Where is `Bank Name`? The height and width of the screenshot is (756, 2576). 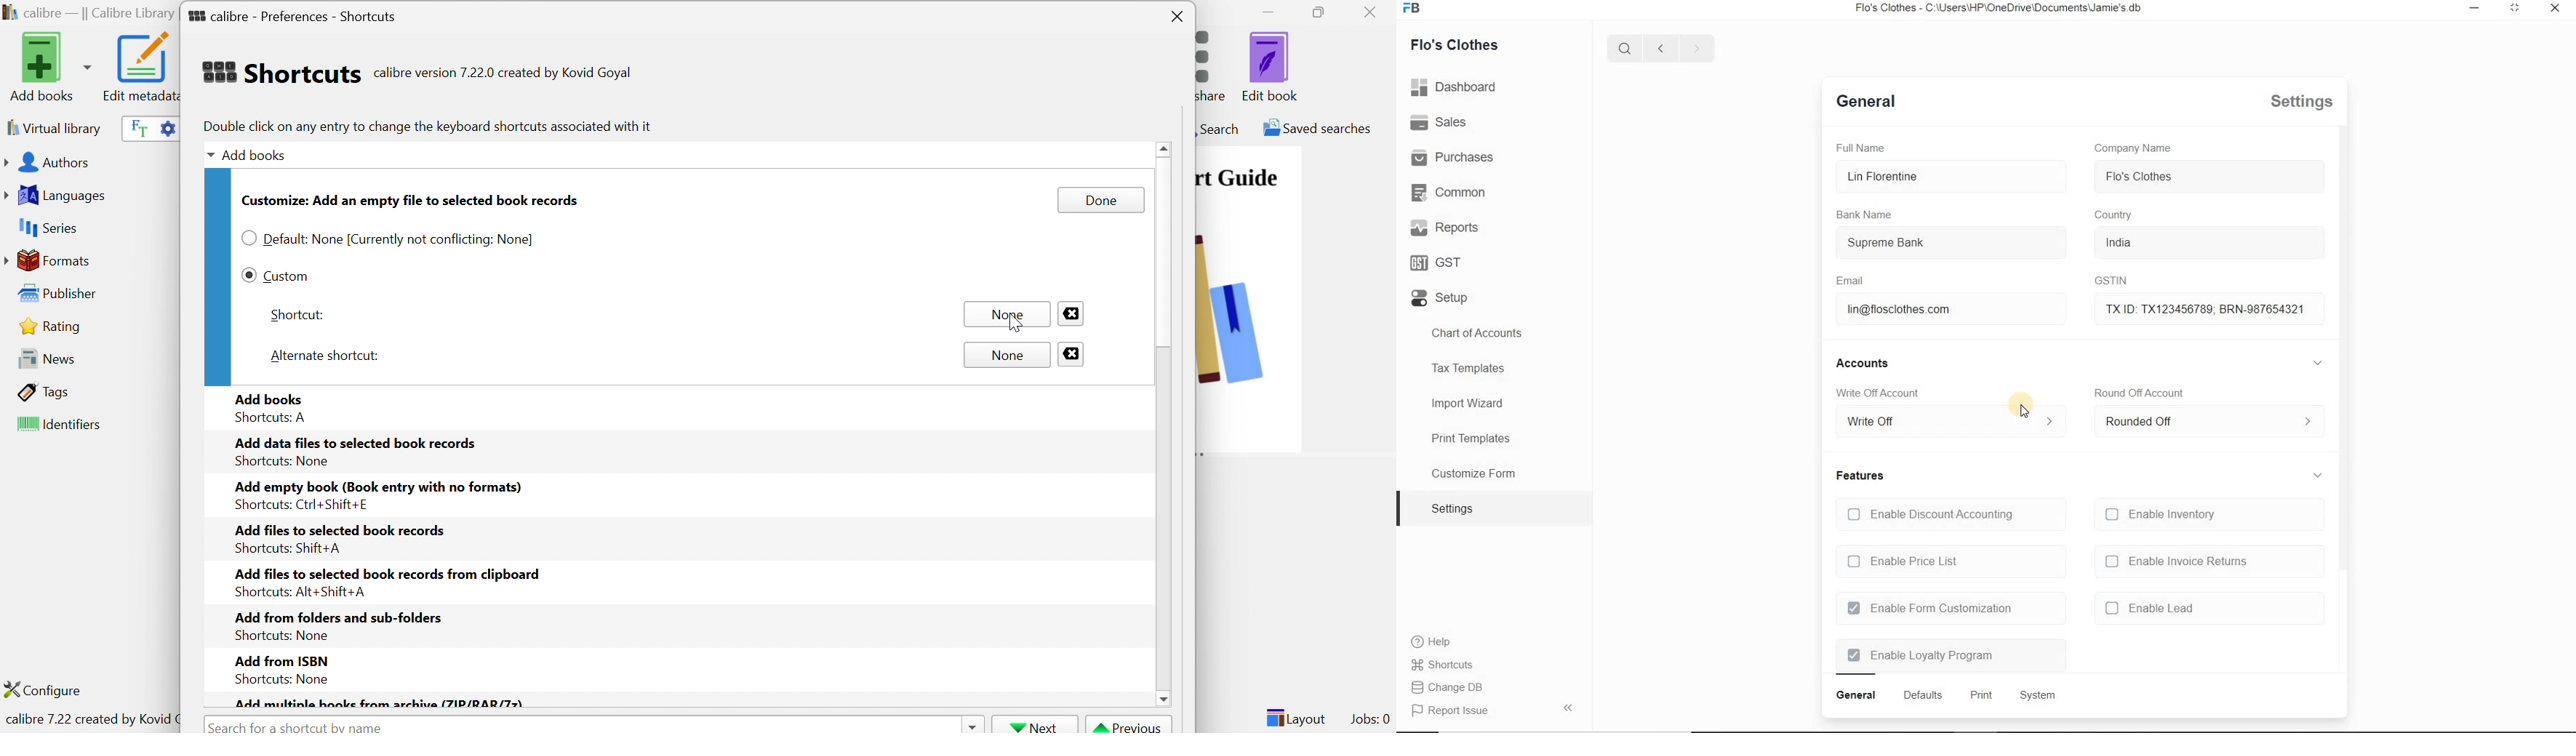 Bank Name is located at coordinates (1866, 215).